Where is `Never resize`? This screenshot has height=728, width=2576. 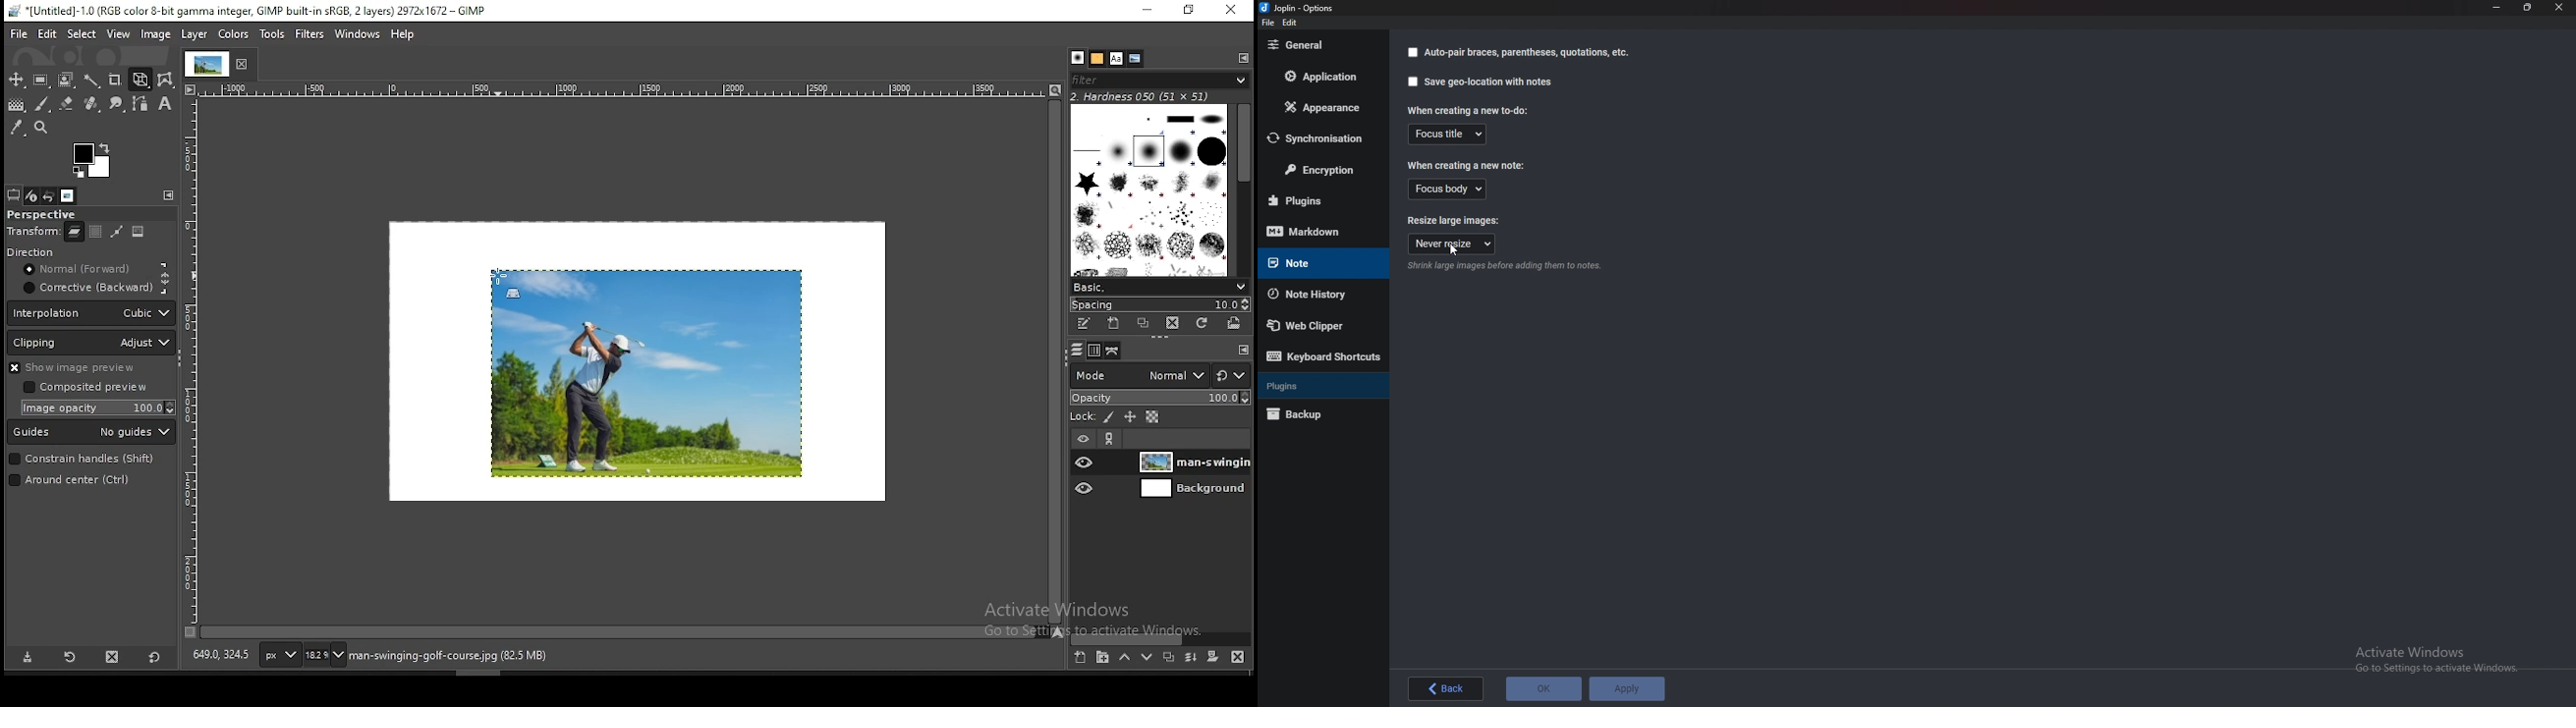 Never resize is located at coordinates (1452, 244).